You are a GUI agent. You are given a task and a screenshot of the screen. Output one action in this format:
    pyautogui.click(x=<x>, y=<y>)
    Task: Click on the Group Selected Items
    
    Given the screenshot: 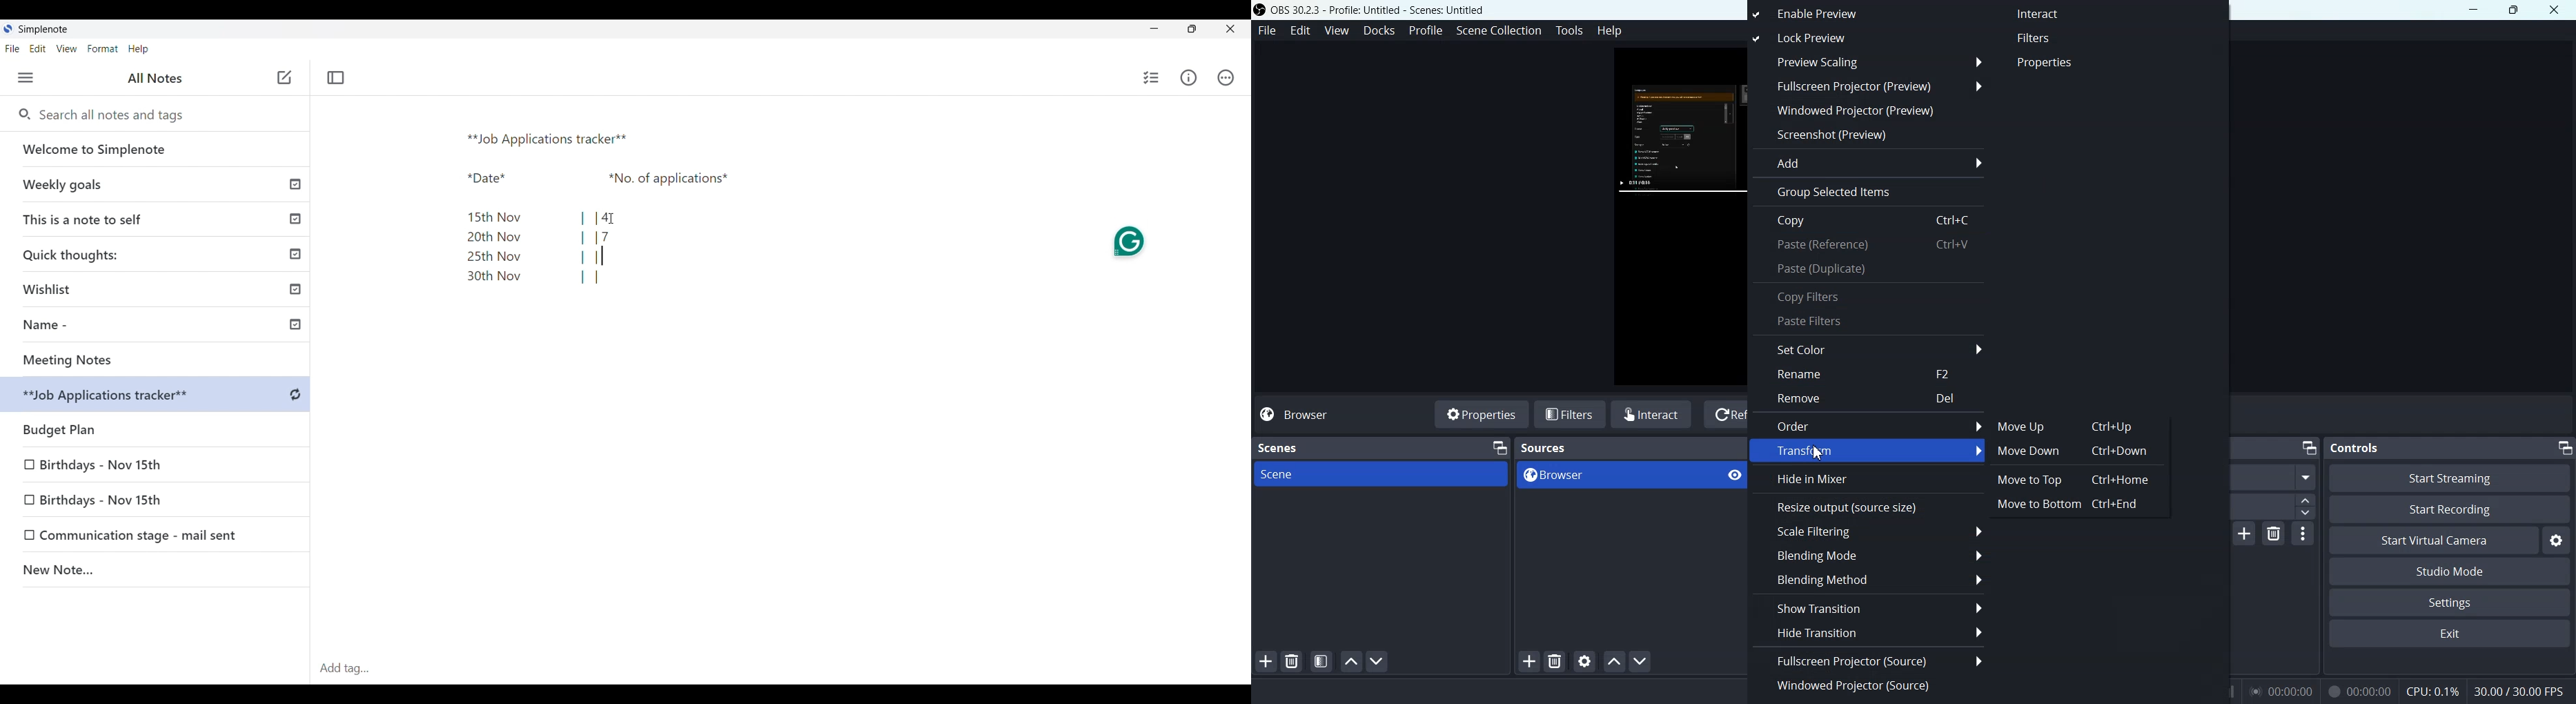 What is the action you would take?
    pyautogui.click(x=1867, y=193)
    